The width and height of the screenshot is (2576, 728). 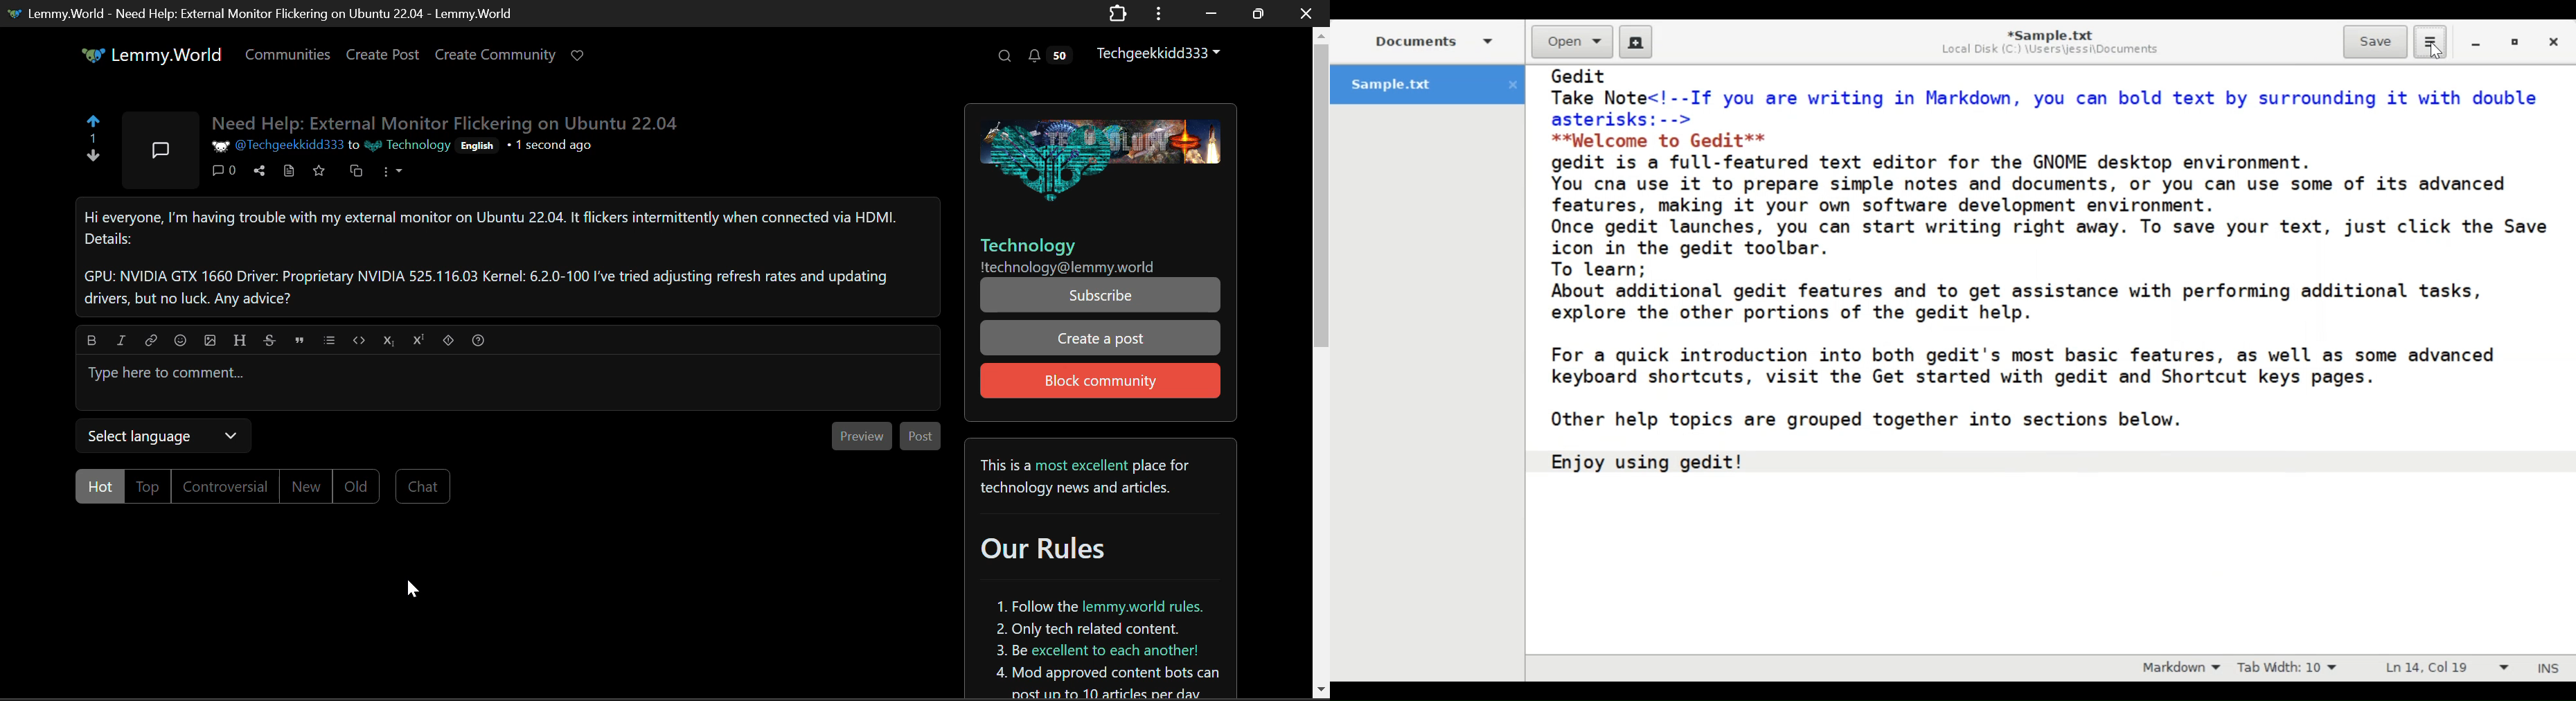 I want to click on Notifications, so click(x=1053, y=53).